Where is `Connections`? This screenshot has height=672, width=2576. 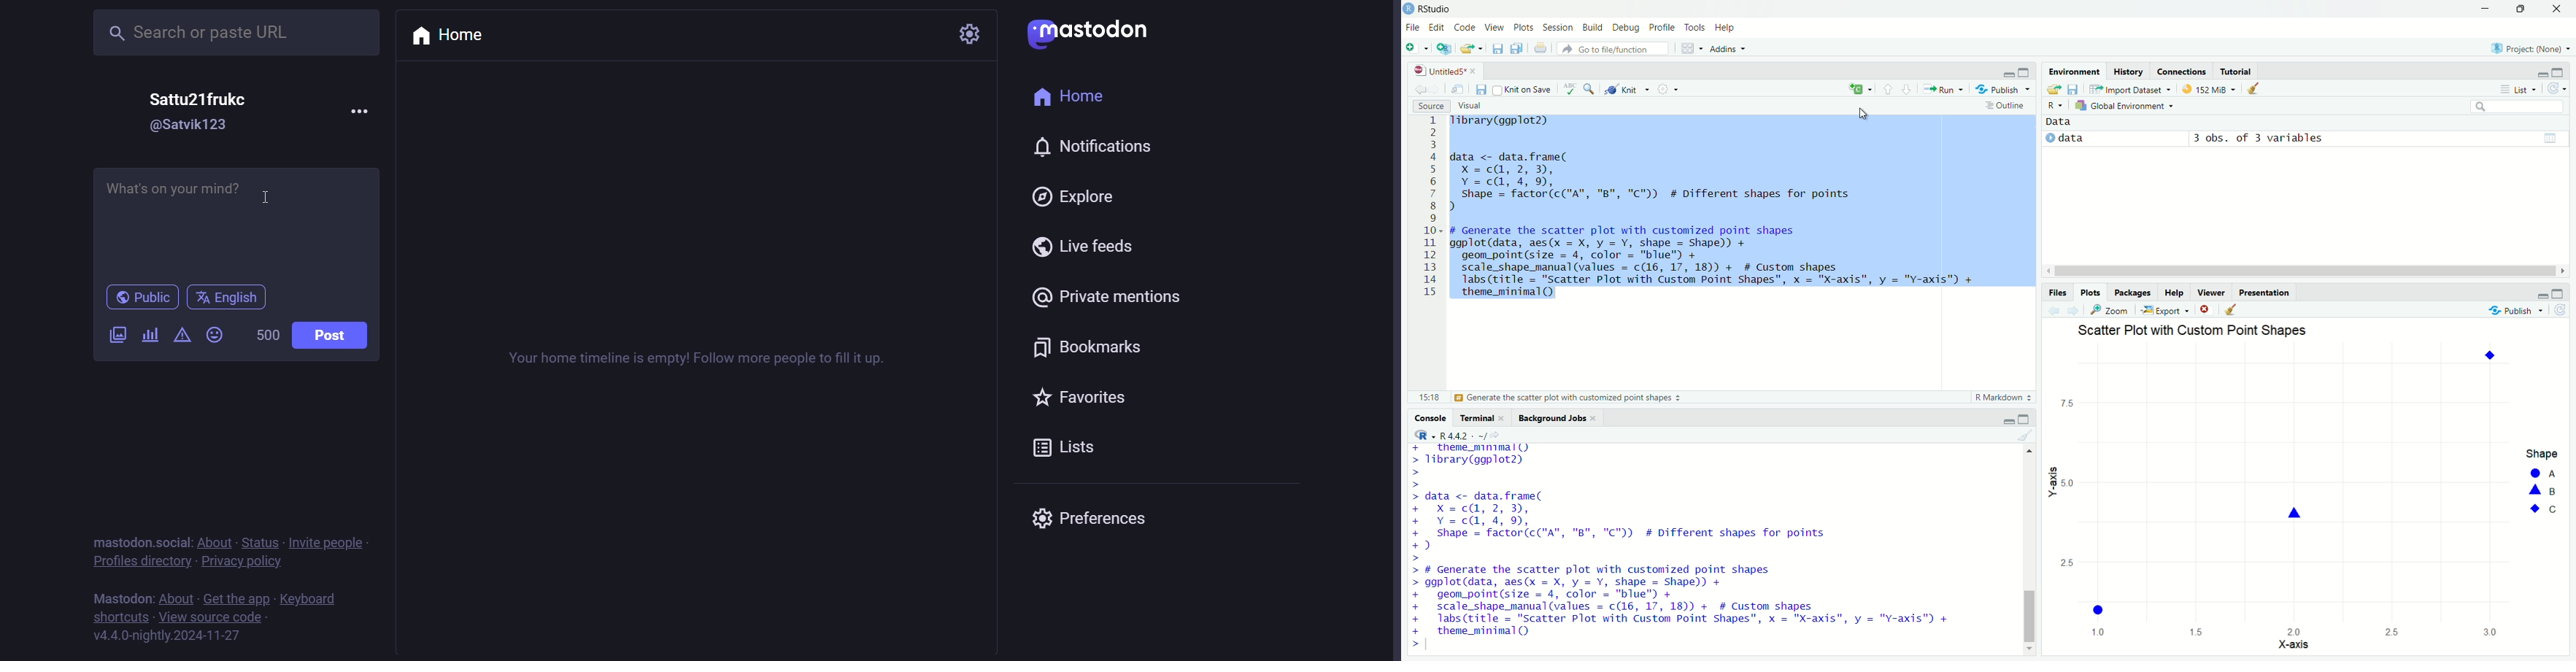
Connections is located at coordinates (2181, 70).